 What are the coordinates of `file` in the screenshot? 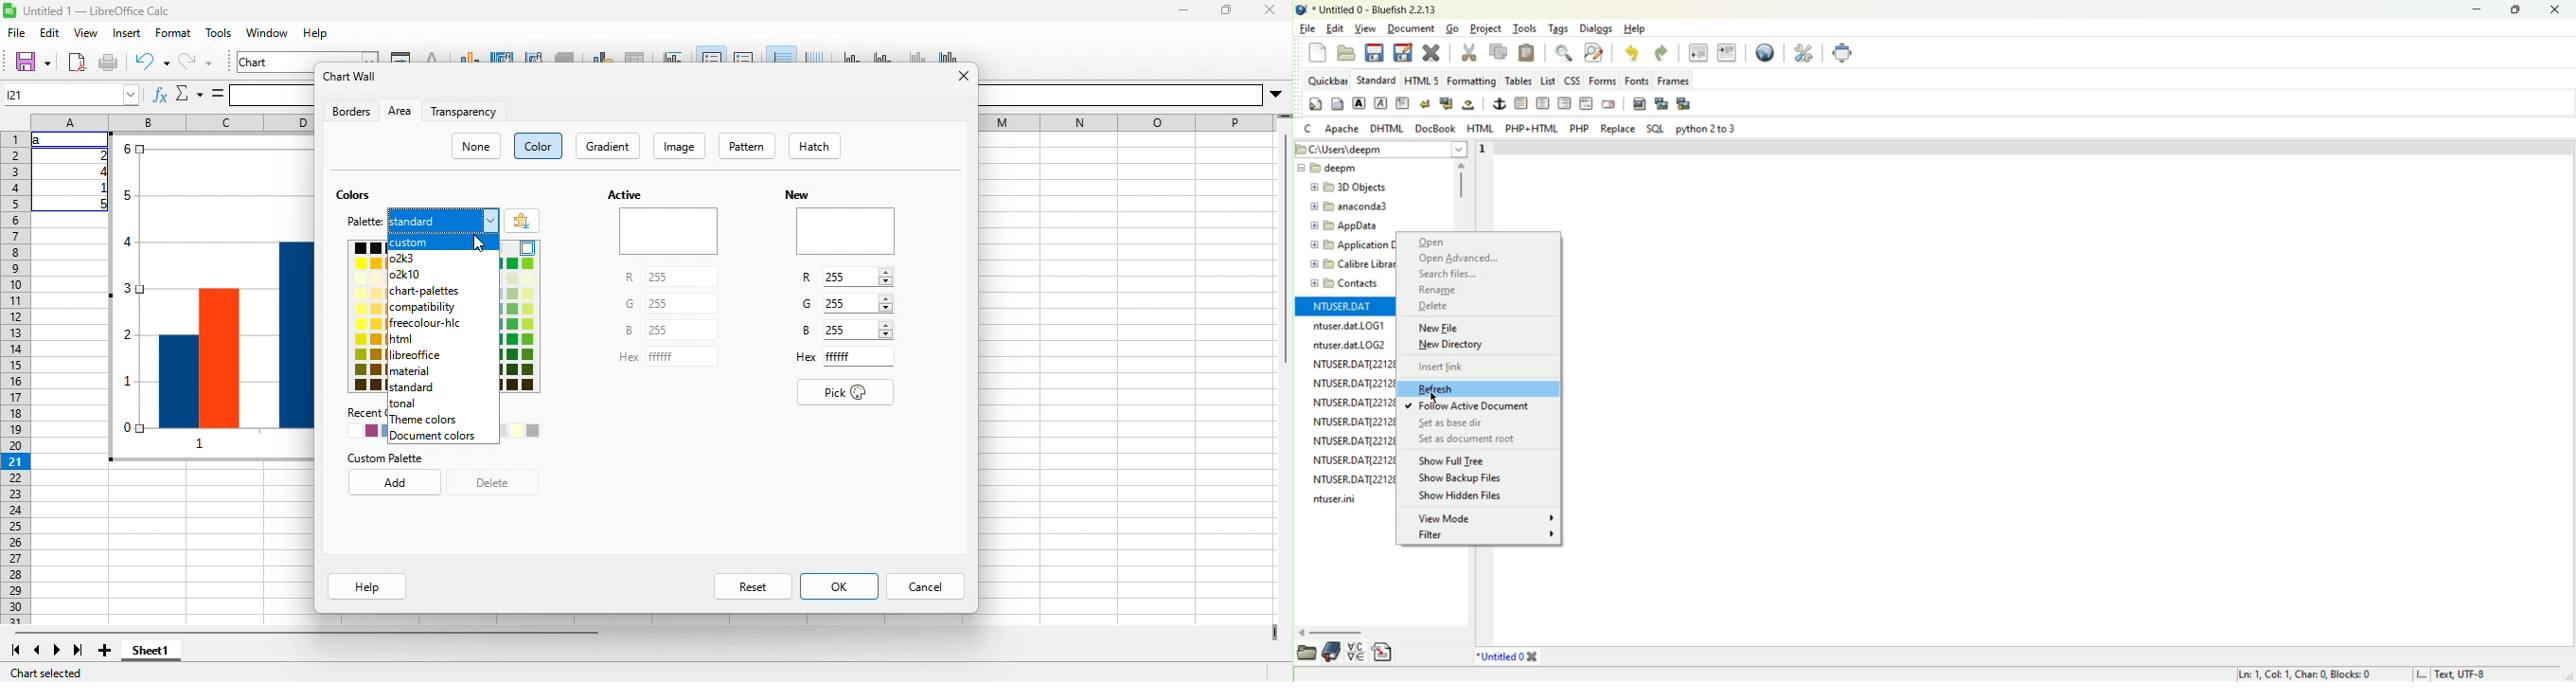 It's located at (17, 32).